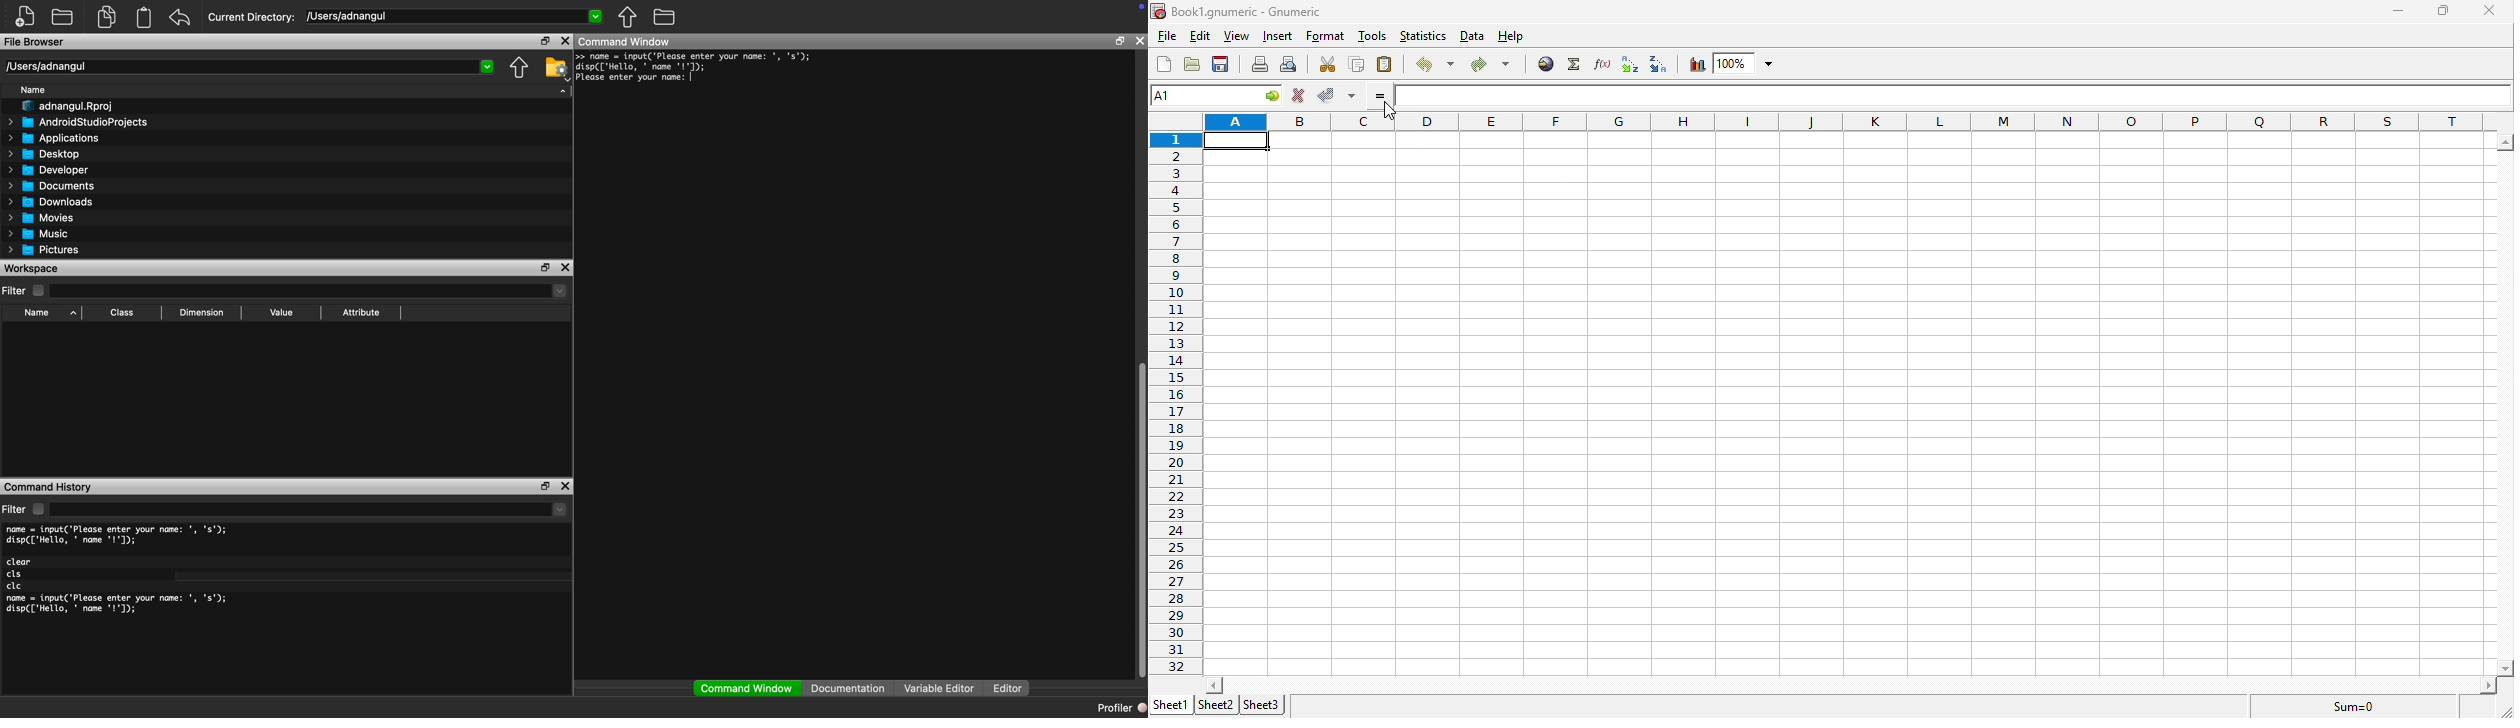 The image size is (2520, 728). What do you see at coordinates (25, 16) in the screenshot?
I see `New file` at bounding box center [25, 16].